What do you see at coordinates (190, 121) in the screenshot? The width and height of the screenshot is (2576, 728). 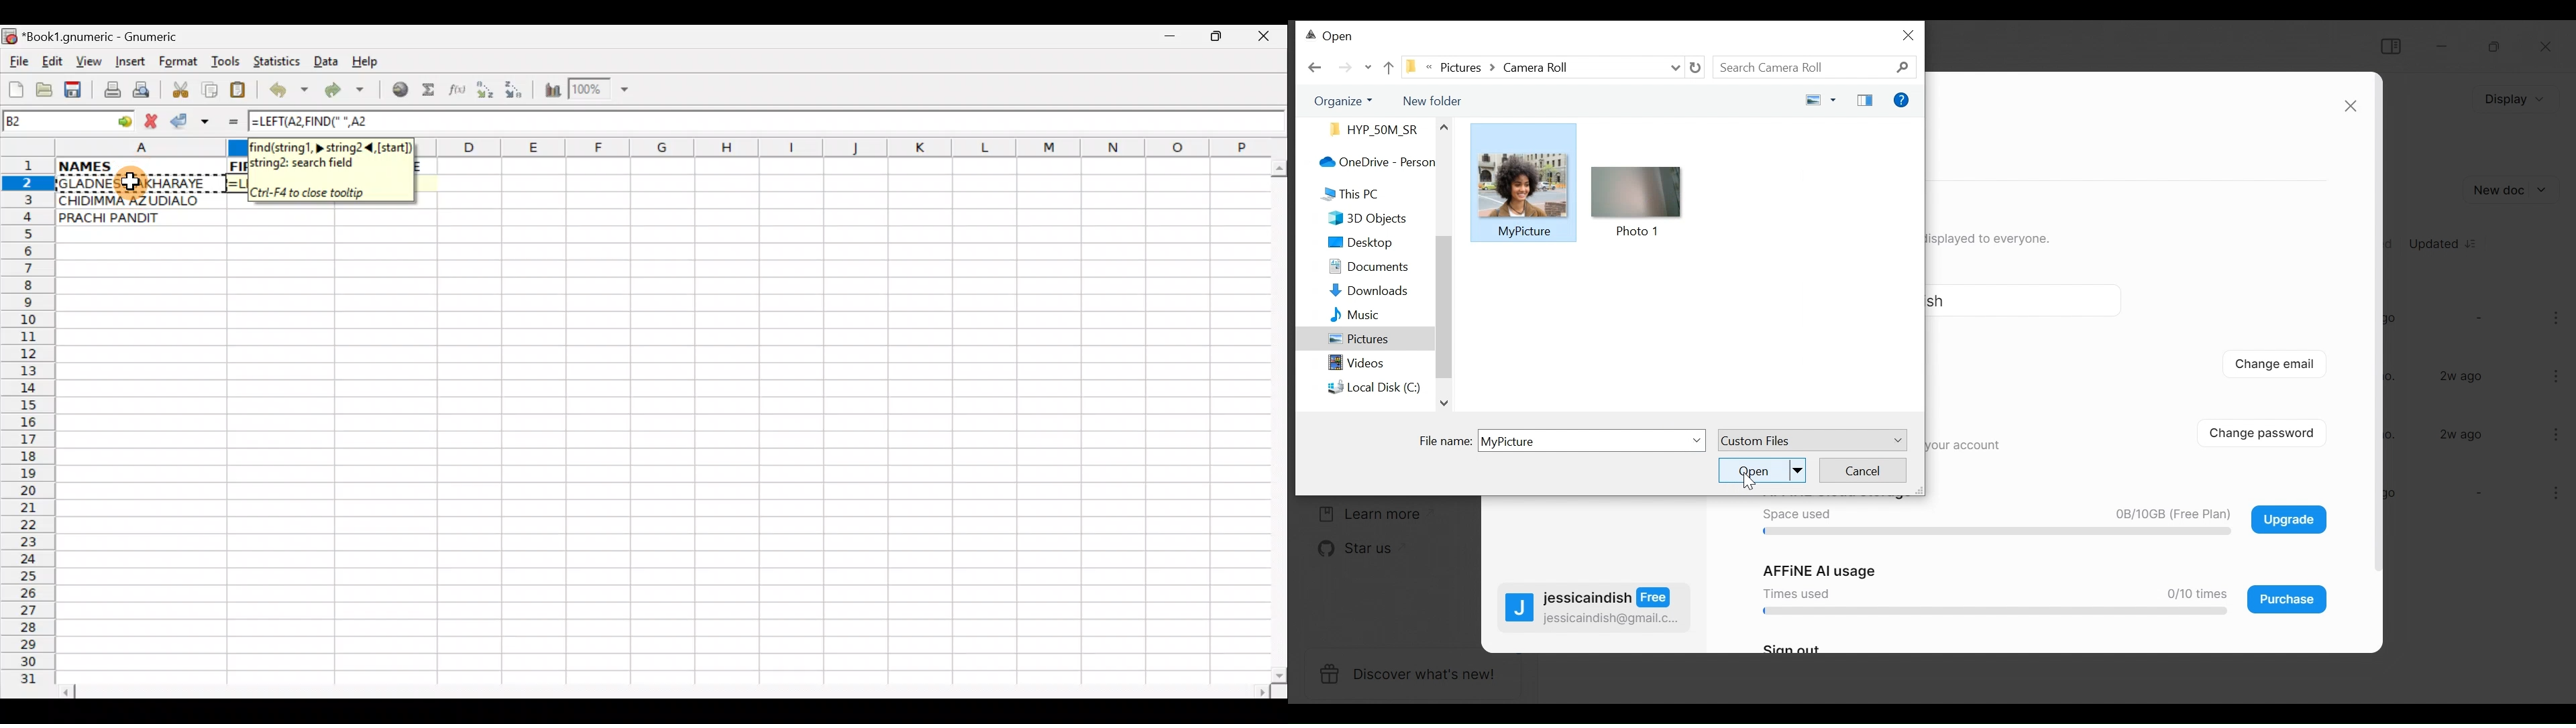 I see `Accept change` at bounding box center [190, 121].